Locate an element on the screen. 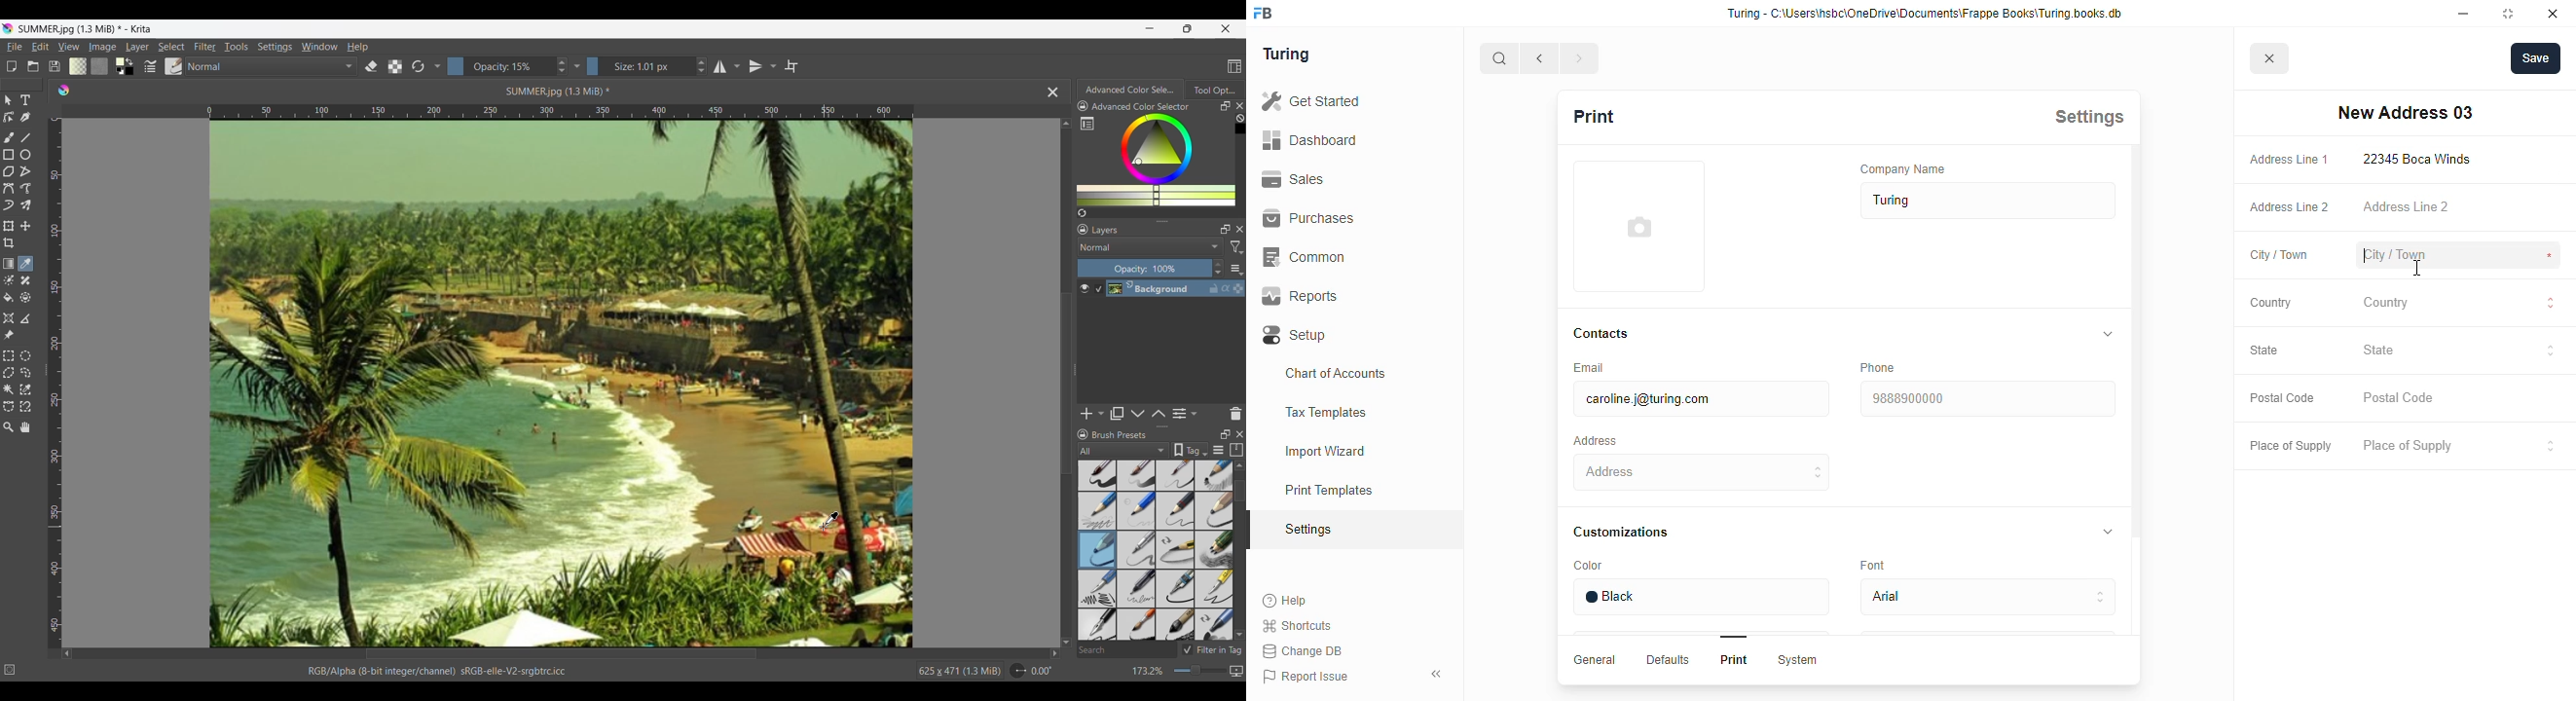  Crop tool is located at coordinates (8, 243).